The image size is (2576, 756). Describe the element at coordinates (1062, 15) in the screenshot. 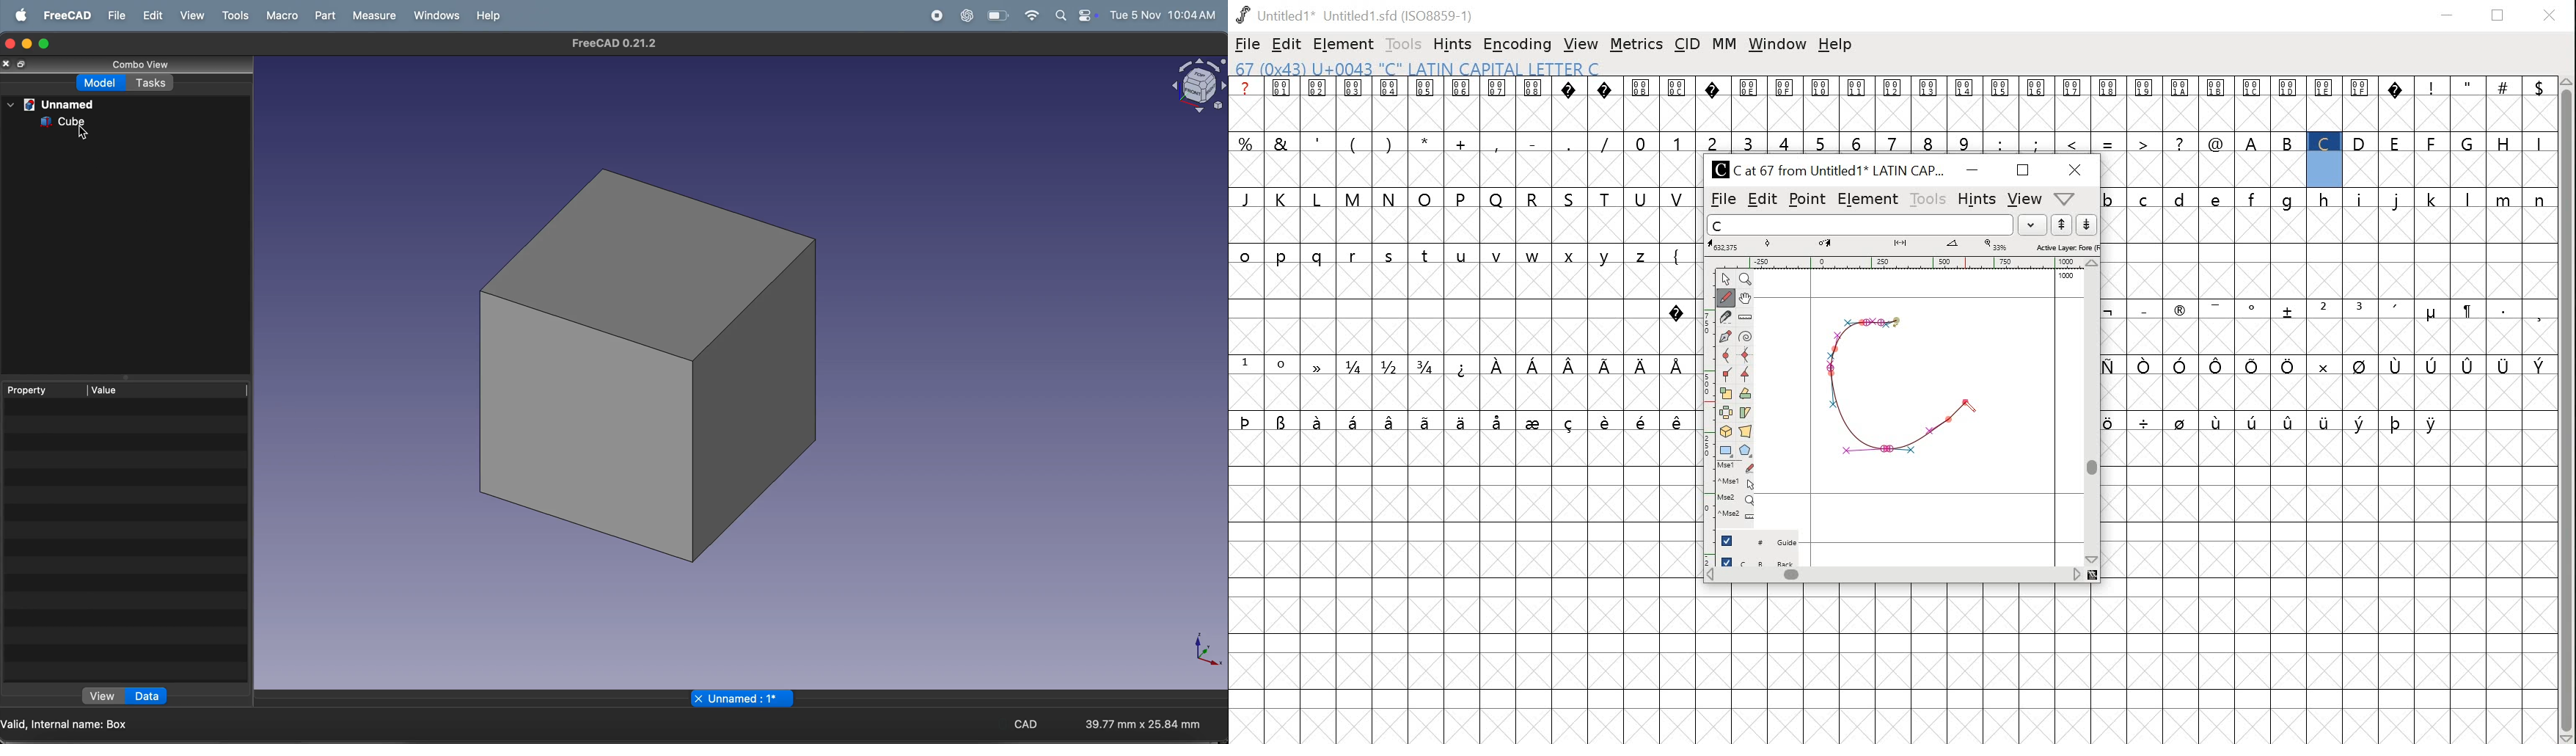

I see `apple widgets` at that location.